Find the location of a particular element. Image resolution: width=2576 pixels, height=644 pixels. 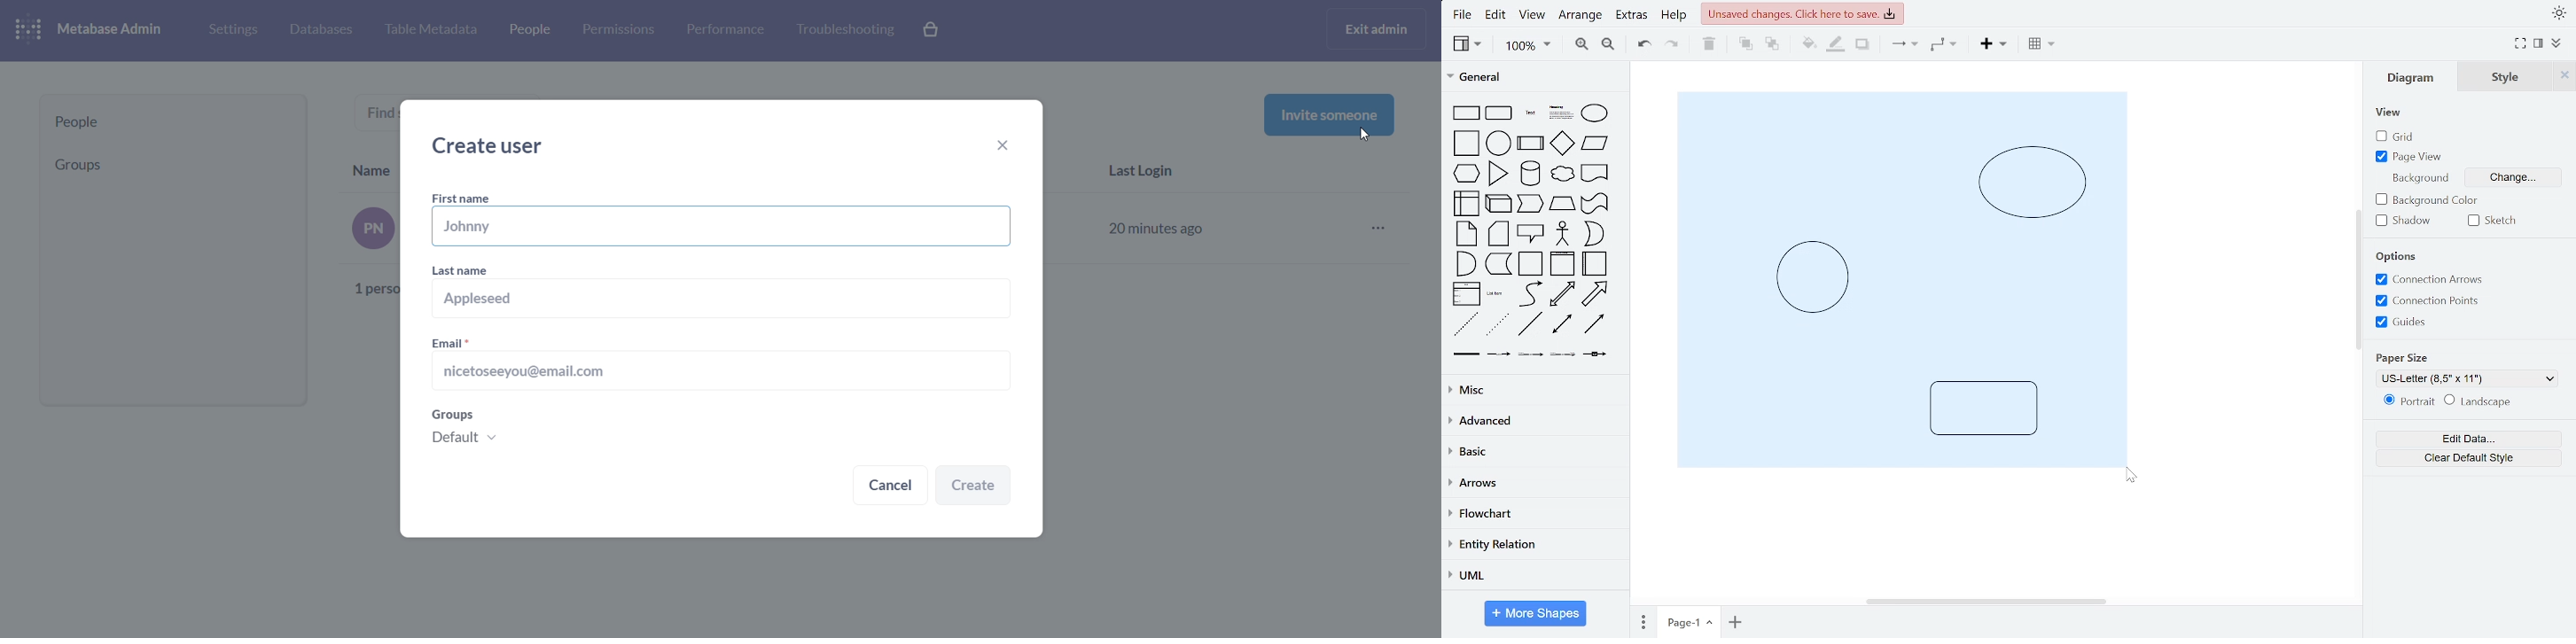

clear default style is located at coordinates (2468, 456).